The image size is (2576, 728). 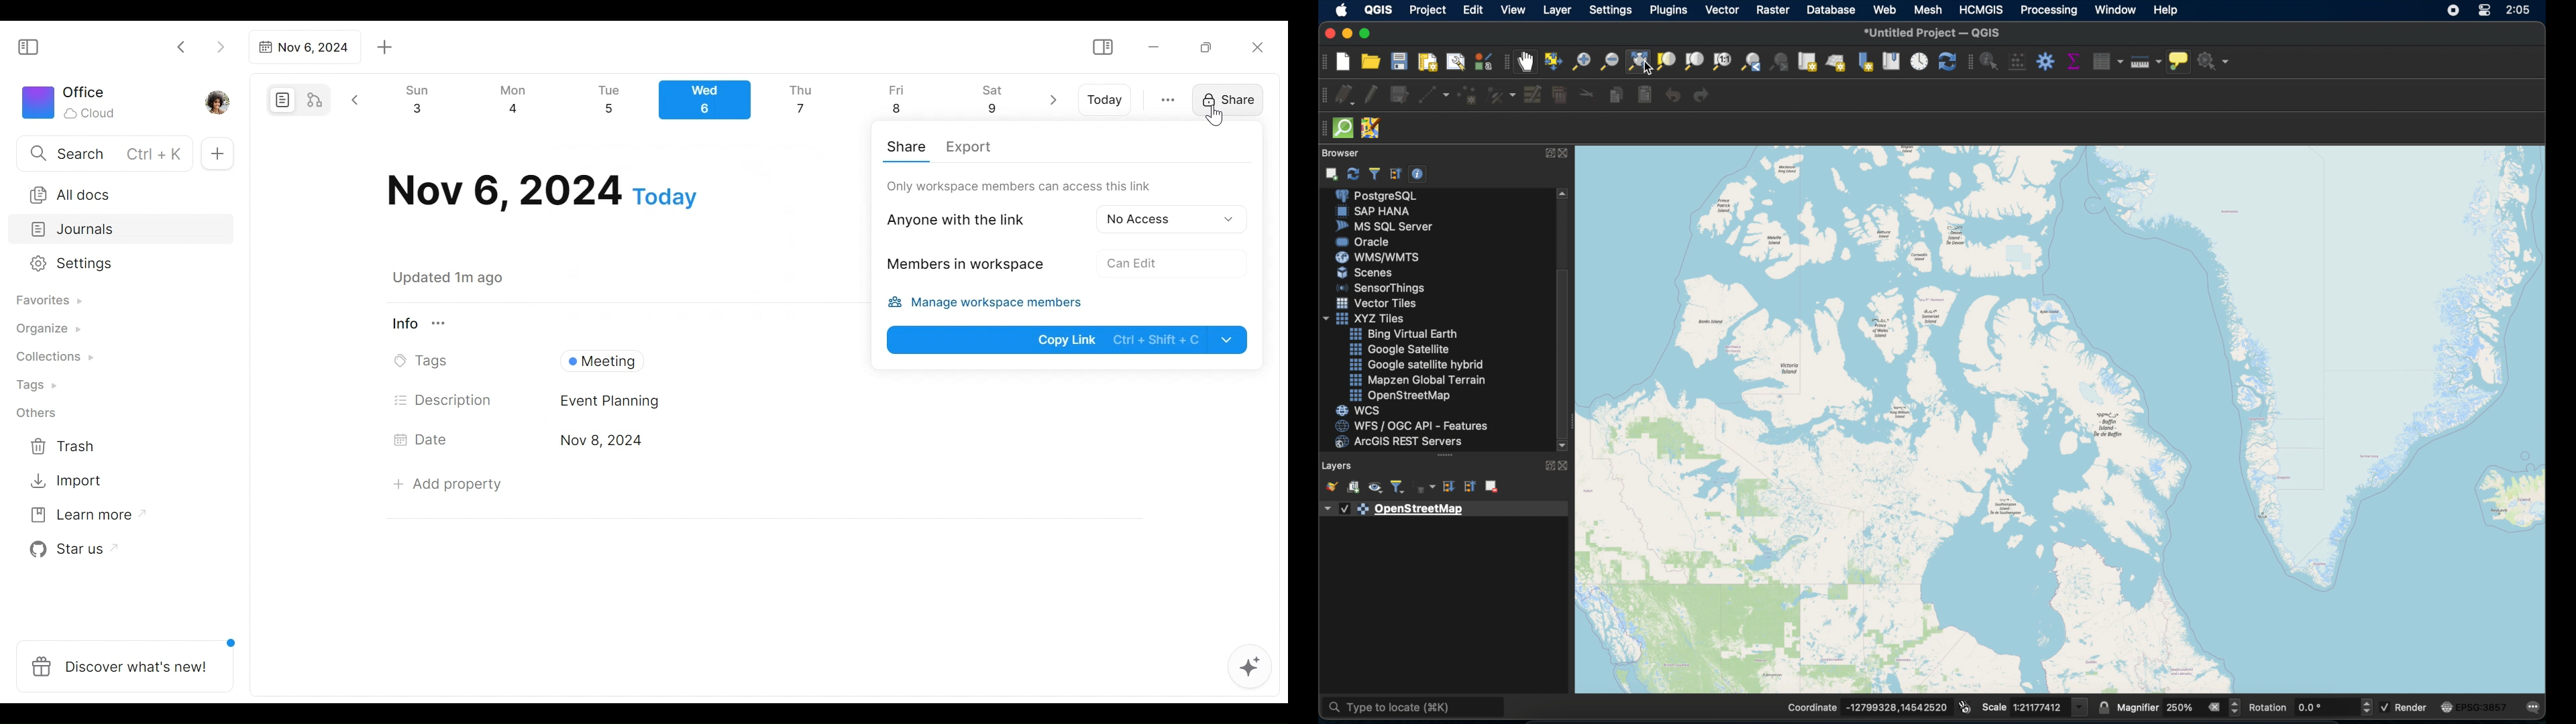 What do you see at coordinates (316, 99) in the screenshot?
I see `Edgeless mode` at bounding box center [316, 99].